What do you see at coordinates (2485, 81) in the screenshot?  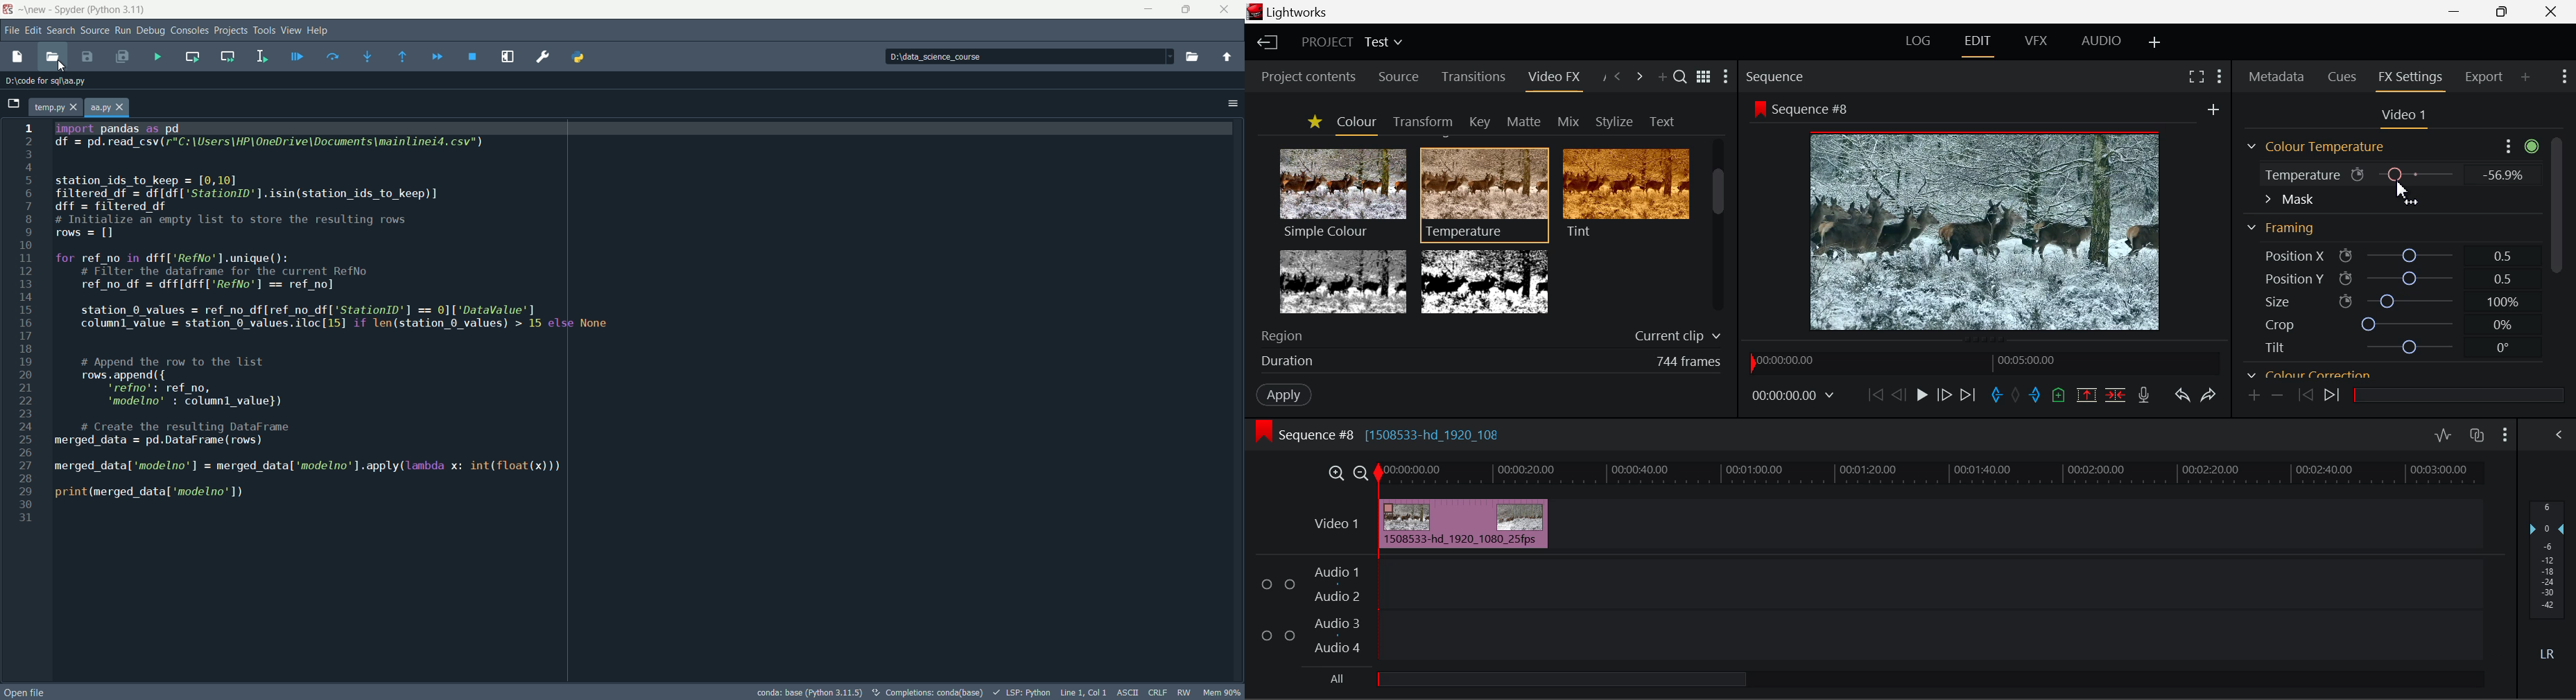 I see `Export` at bounding box center [2485, 81].